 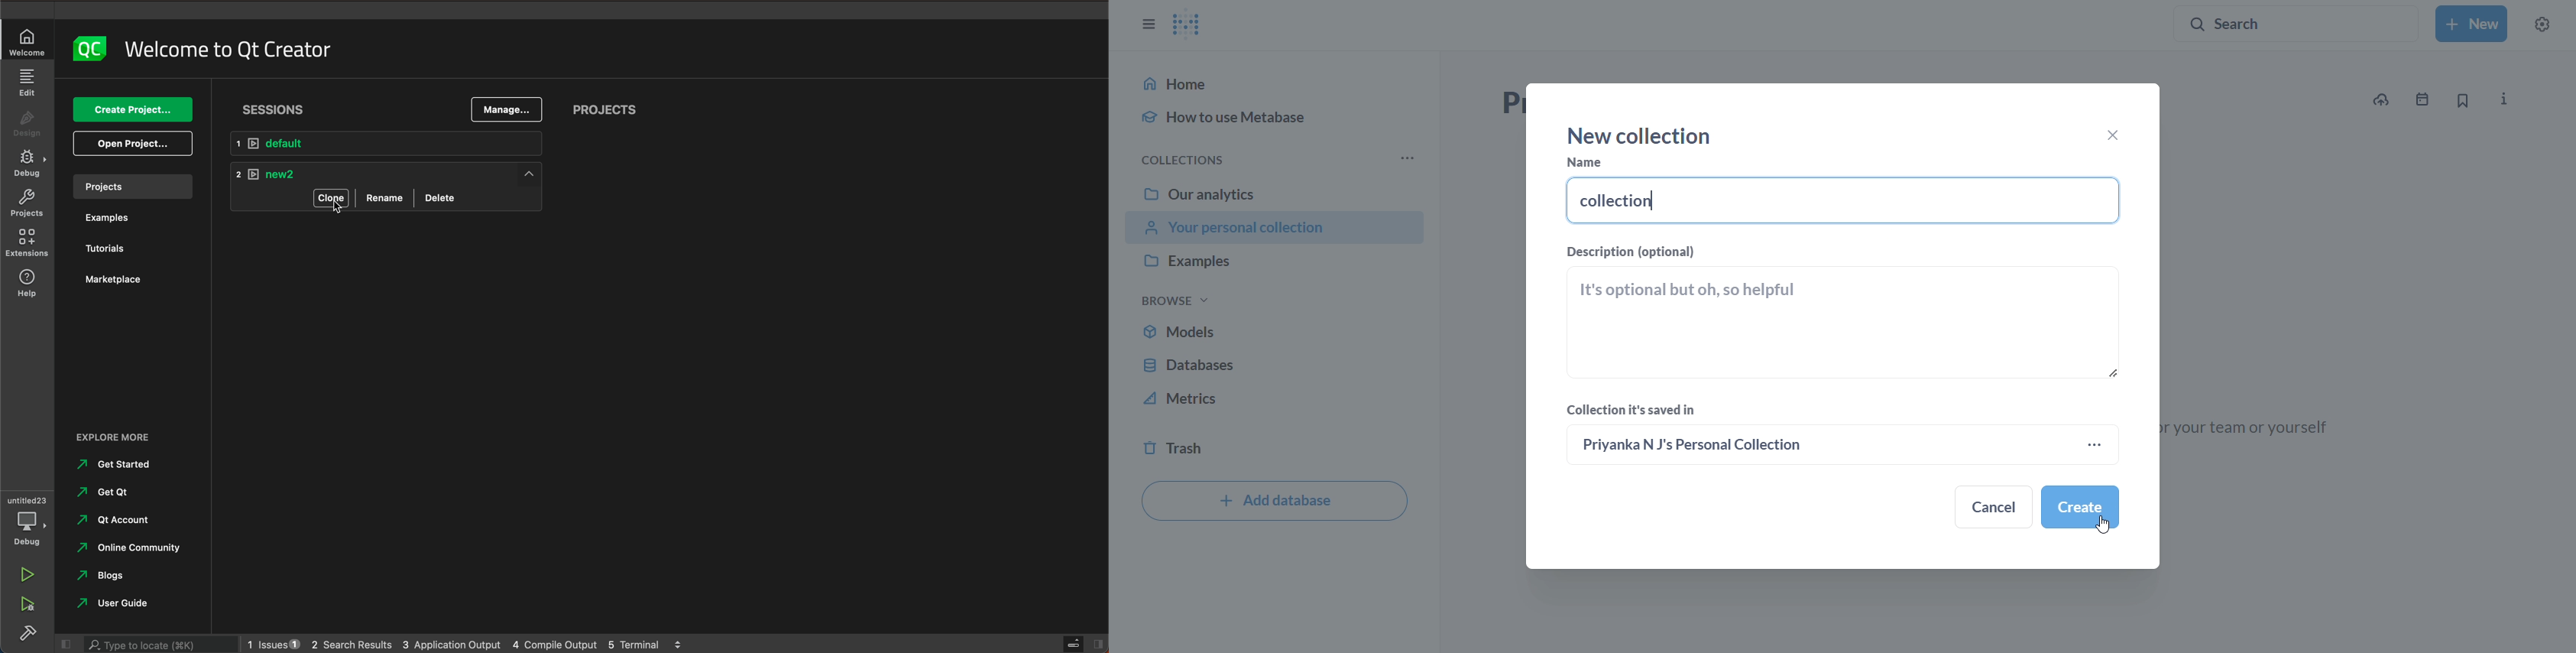 I want to click on projects, so click(x=27, y=204).